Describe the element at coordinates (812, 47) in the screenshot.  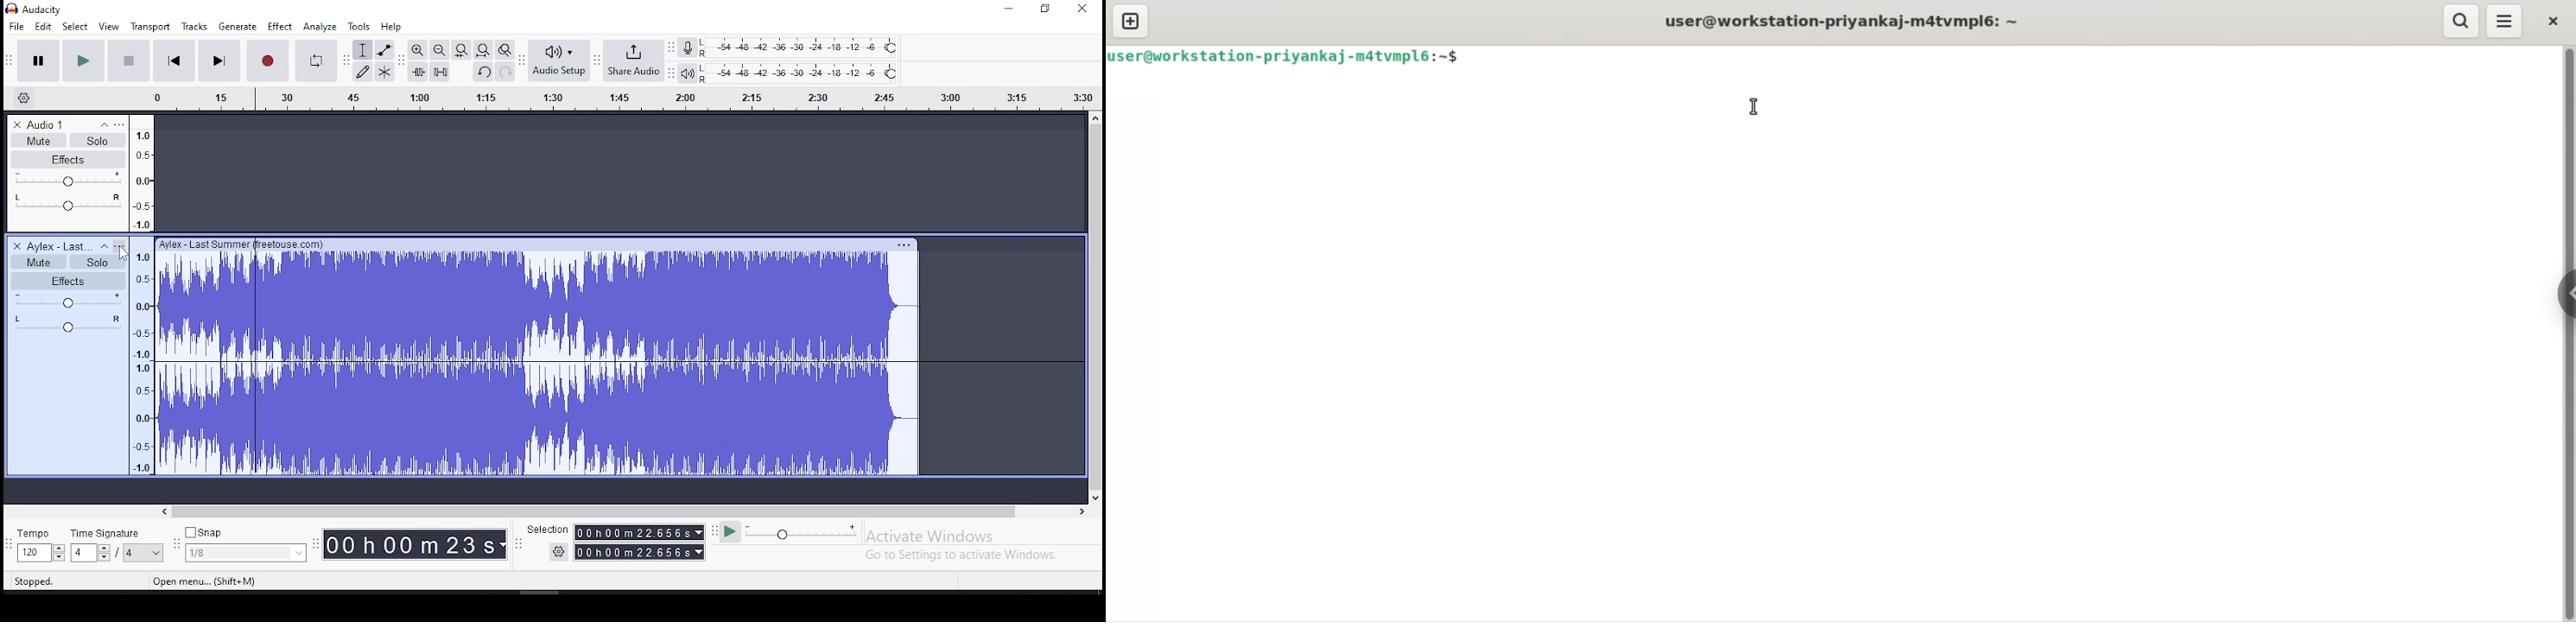
I see `record level` at that location.